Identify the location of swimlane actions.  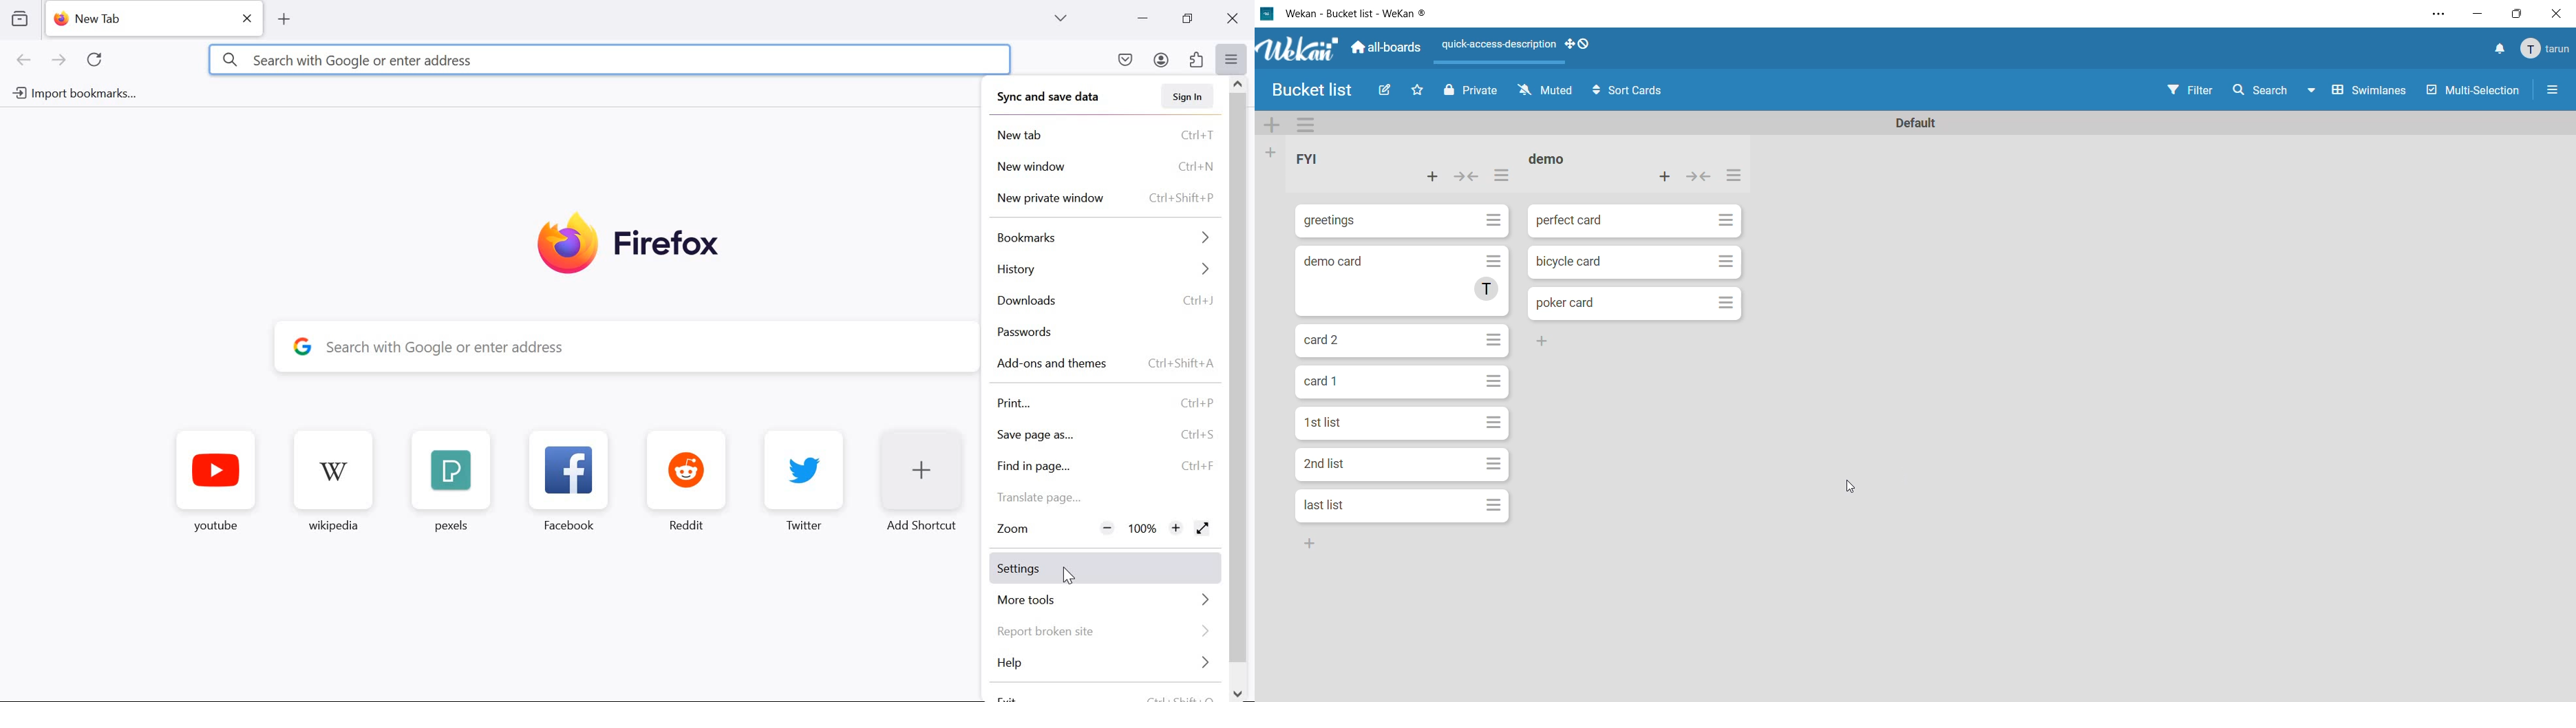
(1316, 123).